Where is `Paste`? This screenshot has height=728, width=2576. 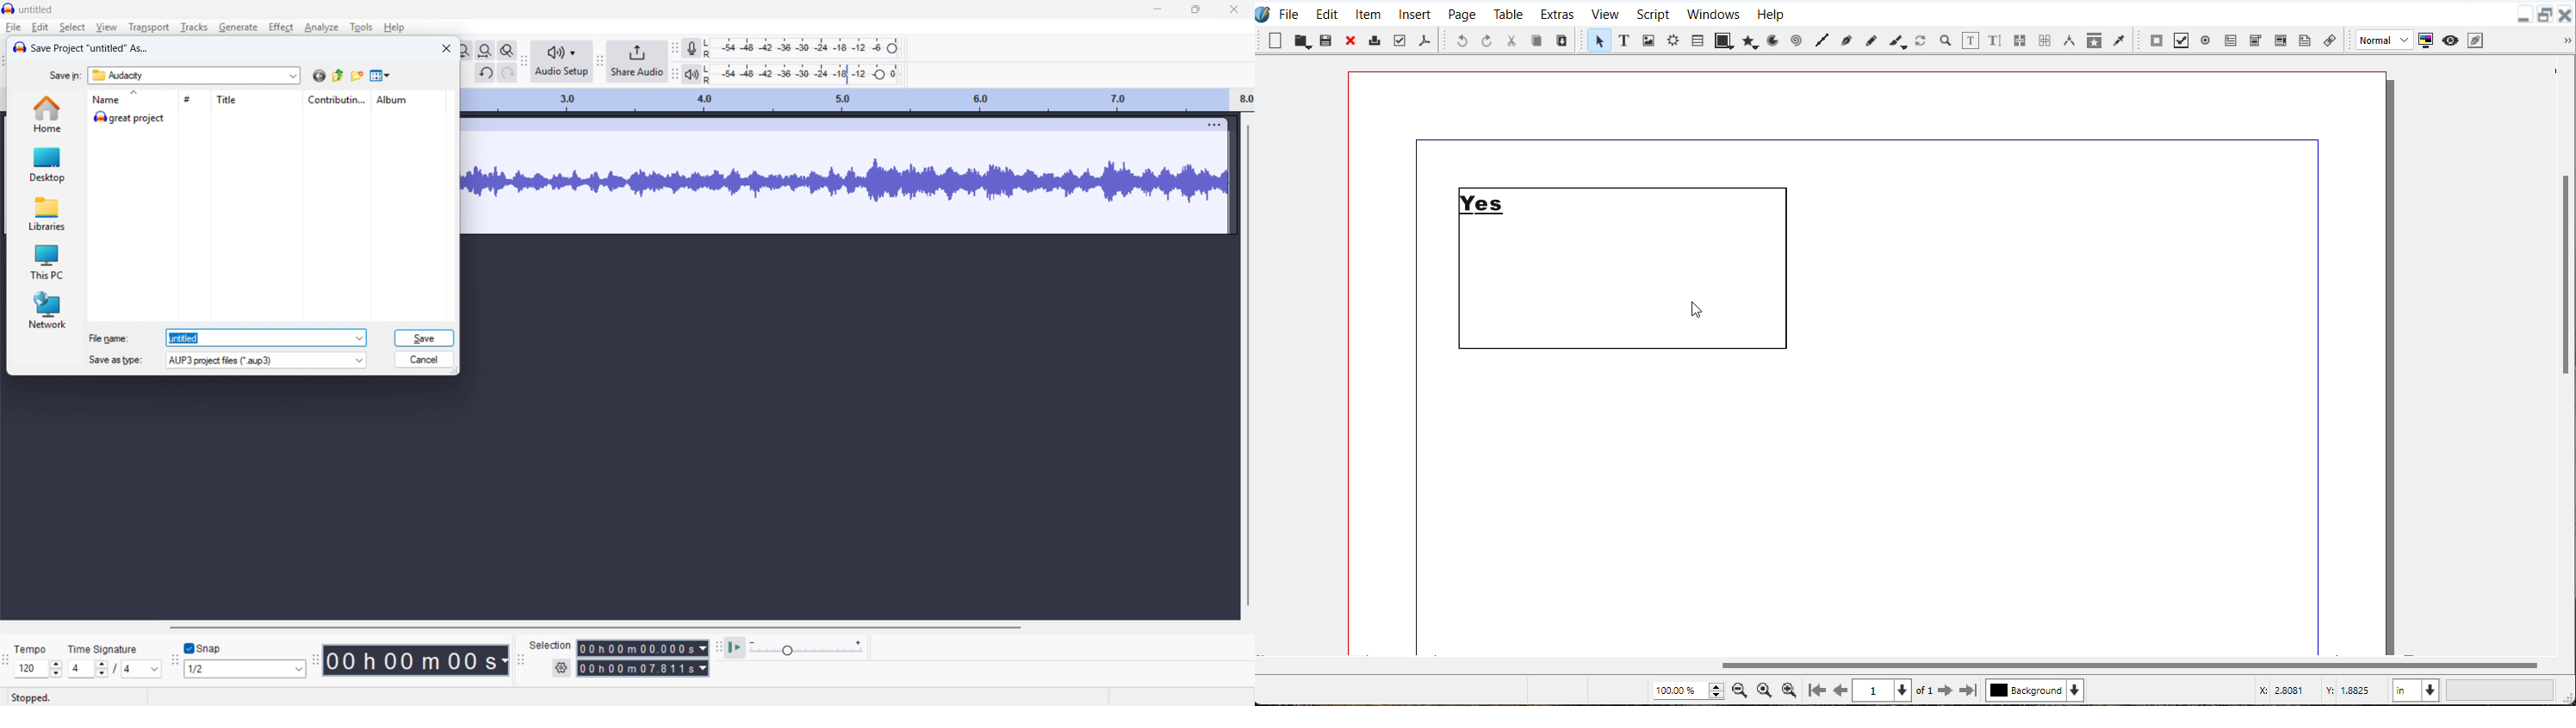
Paste is located at coordinates (1326, 40).